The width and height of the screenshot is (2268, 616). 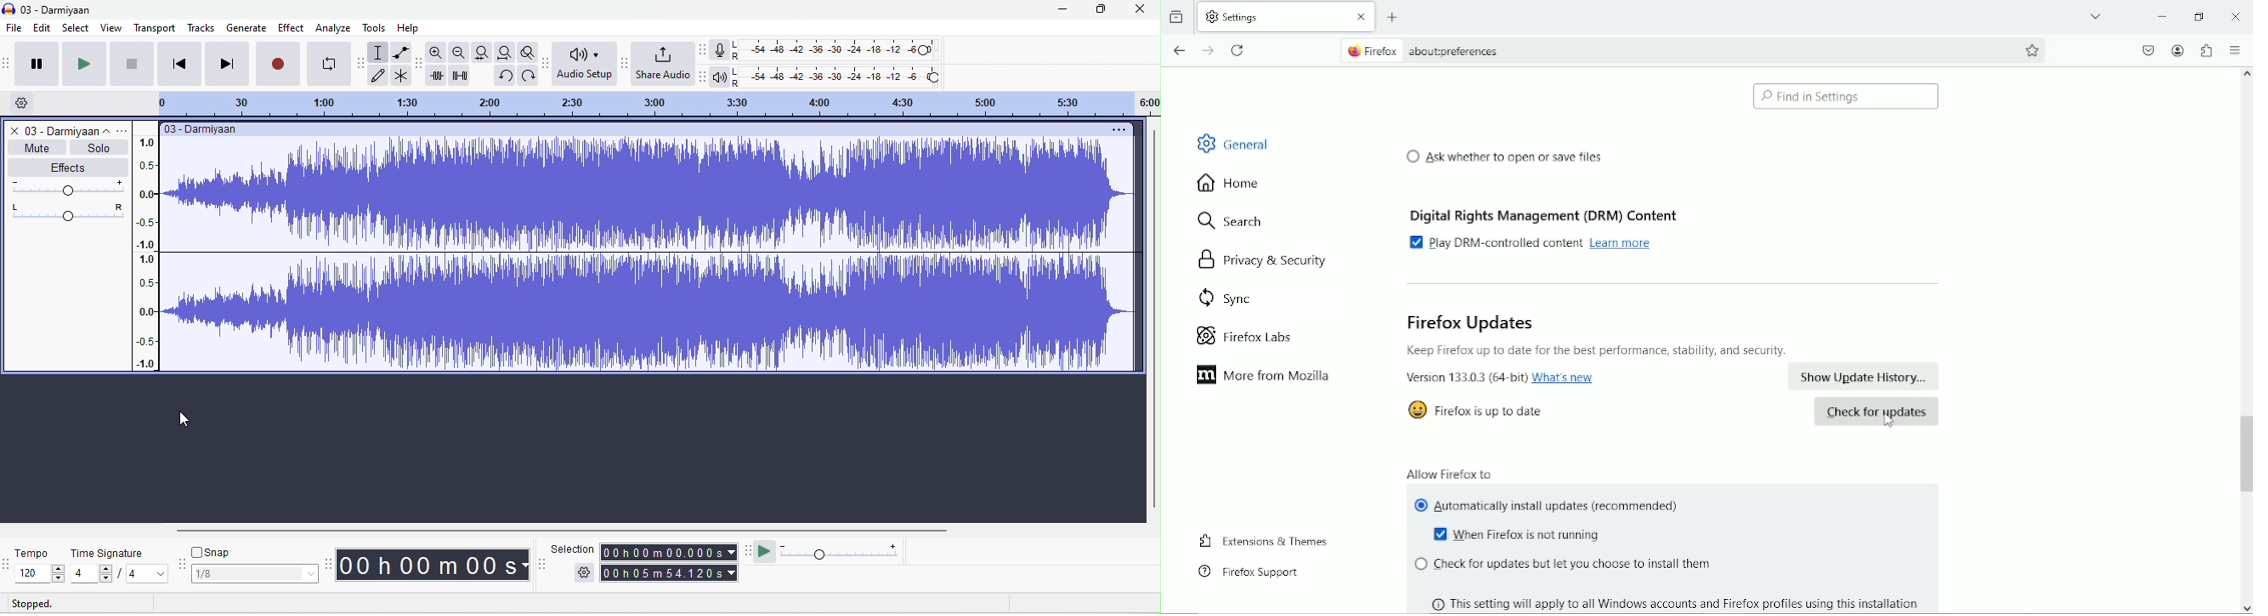 I want to click on help, so click(x=408, y=27).